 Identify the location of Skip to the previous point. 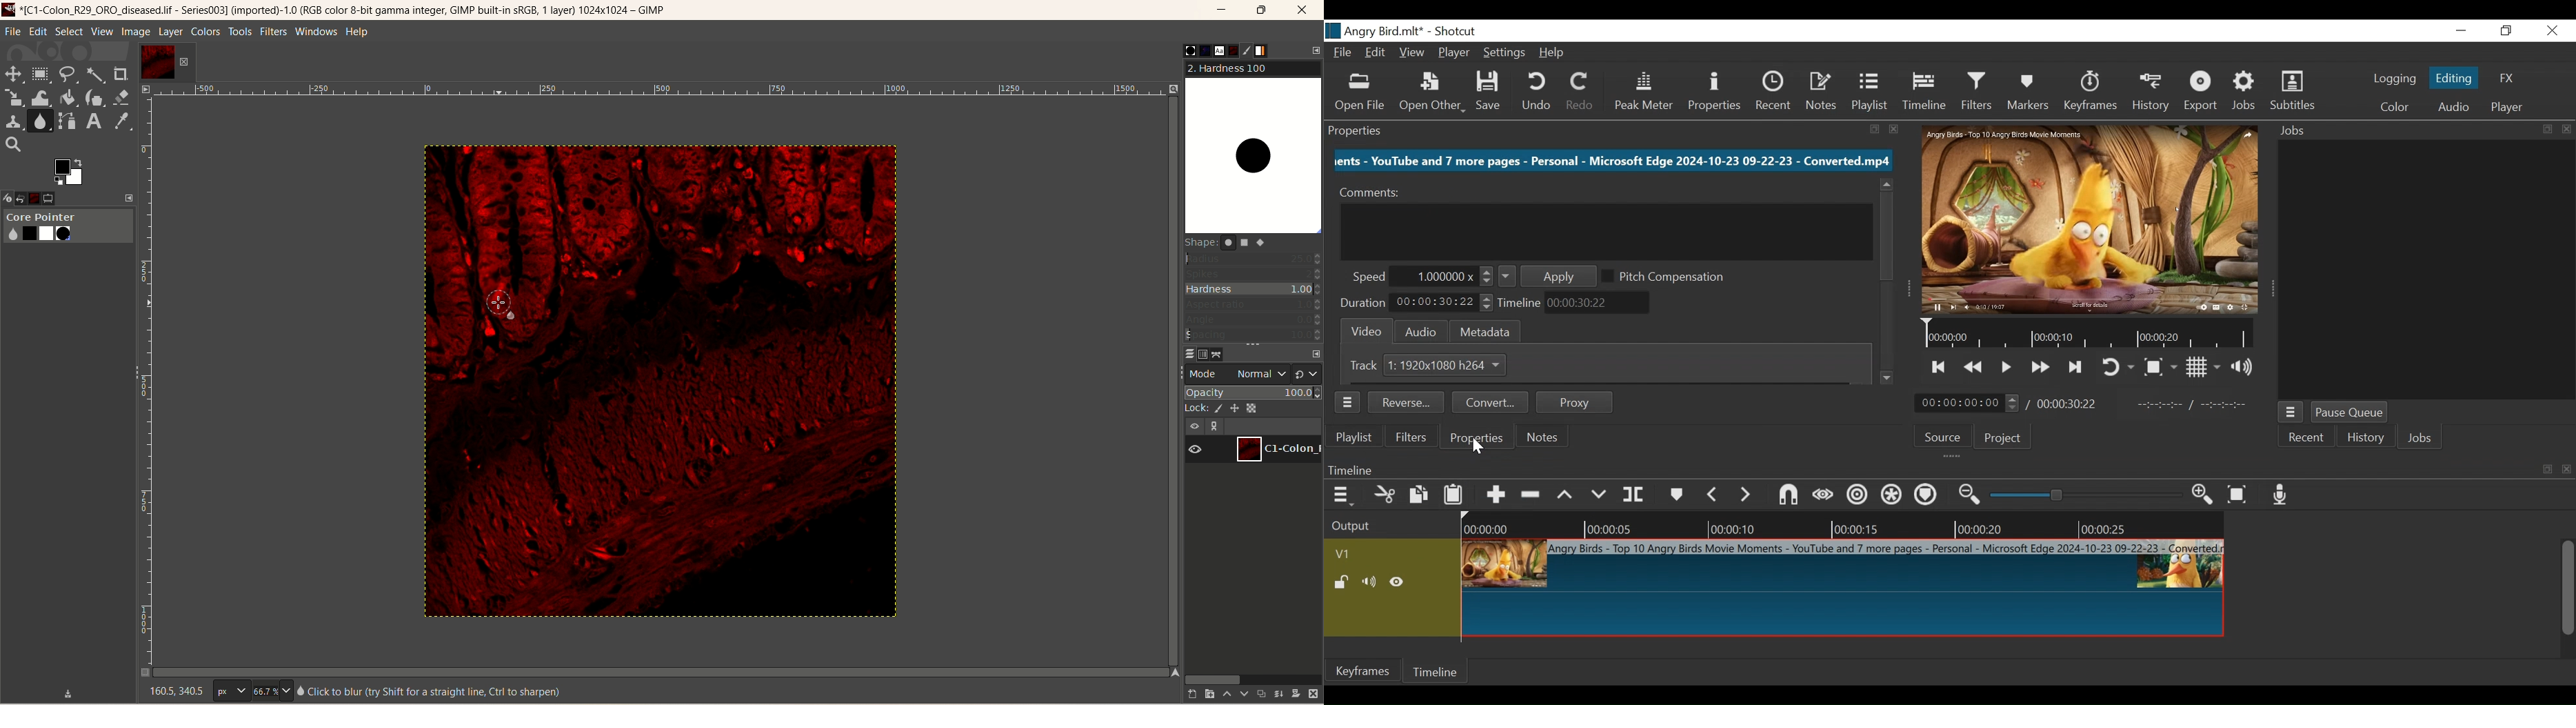
(1937, 368).